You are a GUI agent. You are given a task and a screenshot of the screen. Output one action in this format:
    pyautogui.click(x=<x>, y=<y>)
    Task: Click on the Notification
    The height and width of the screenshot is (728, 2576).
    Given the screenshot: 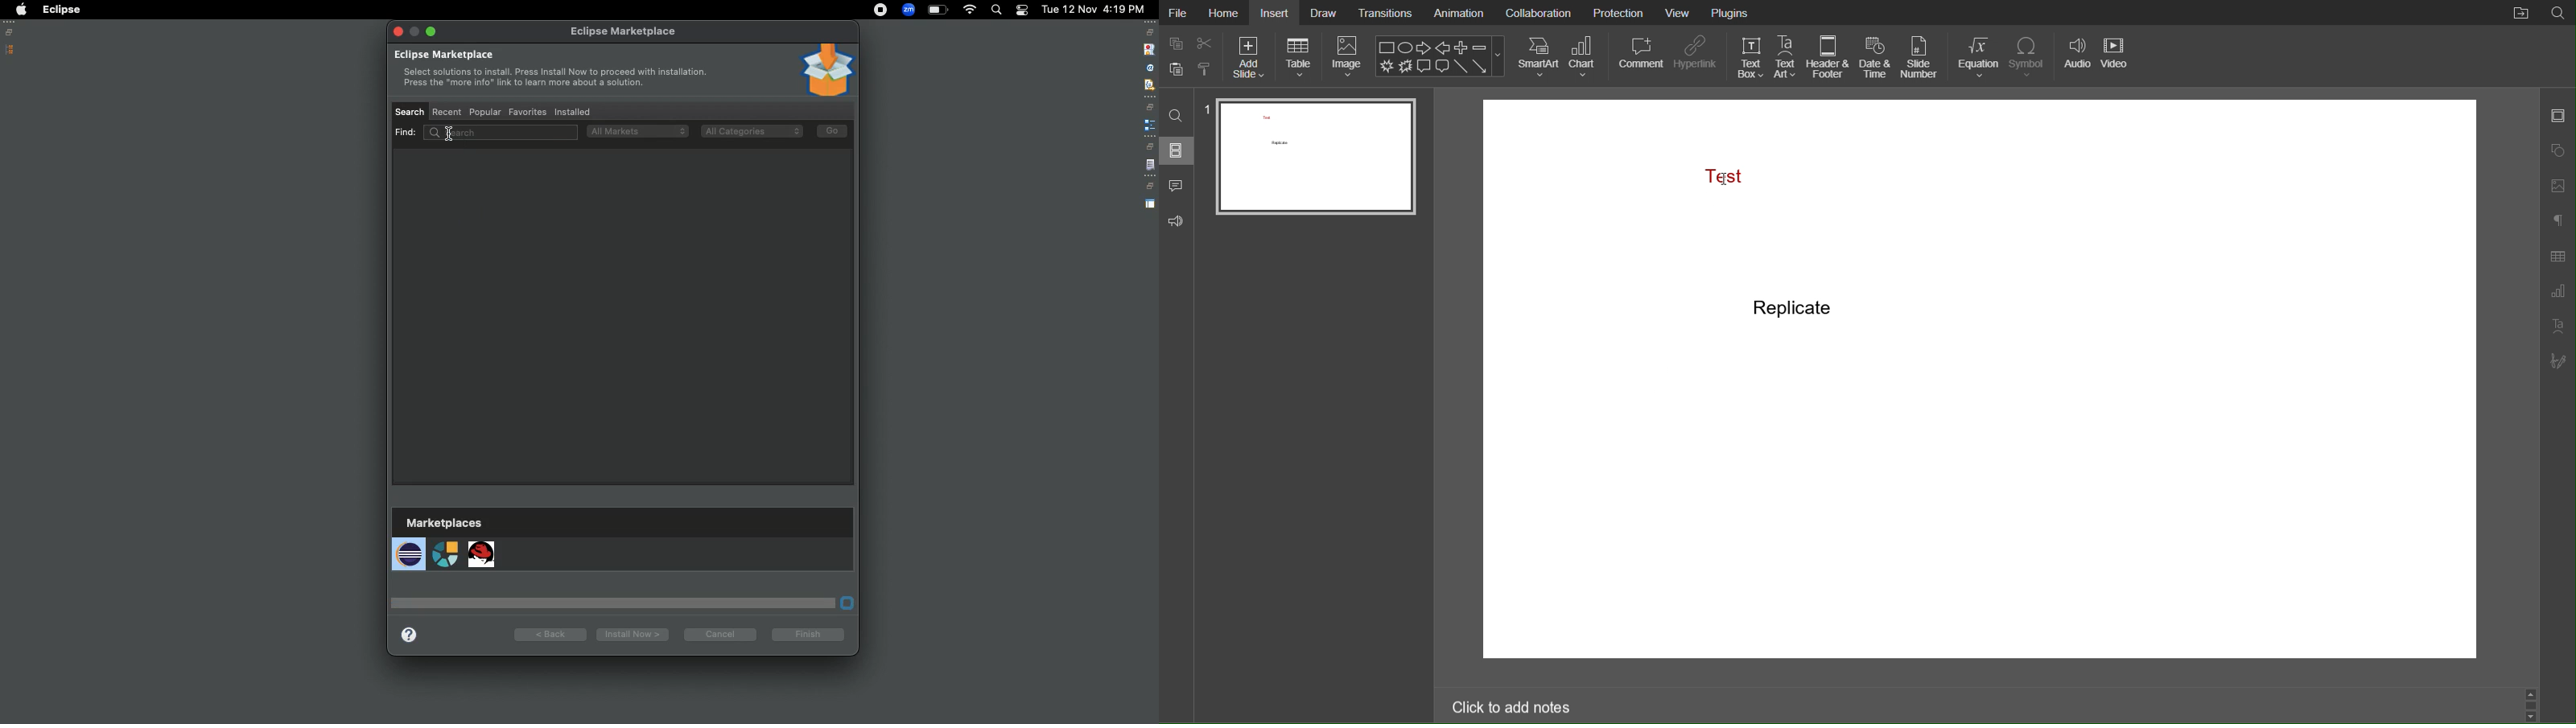 What is the action you would take?
    pyautogui.click(x=1021, y=10)
    